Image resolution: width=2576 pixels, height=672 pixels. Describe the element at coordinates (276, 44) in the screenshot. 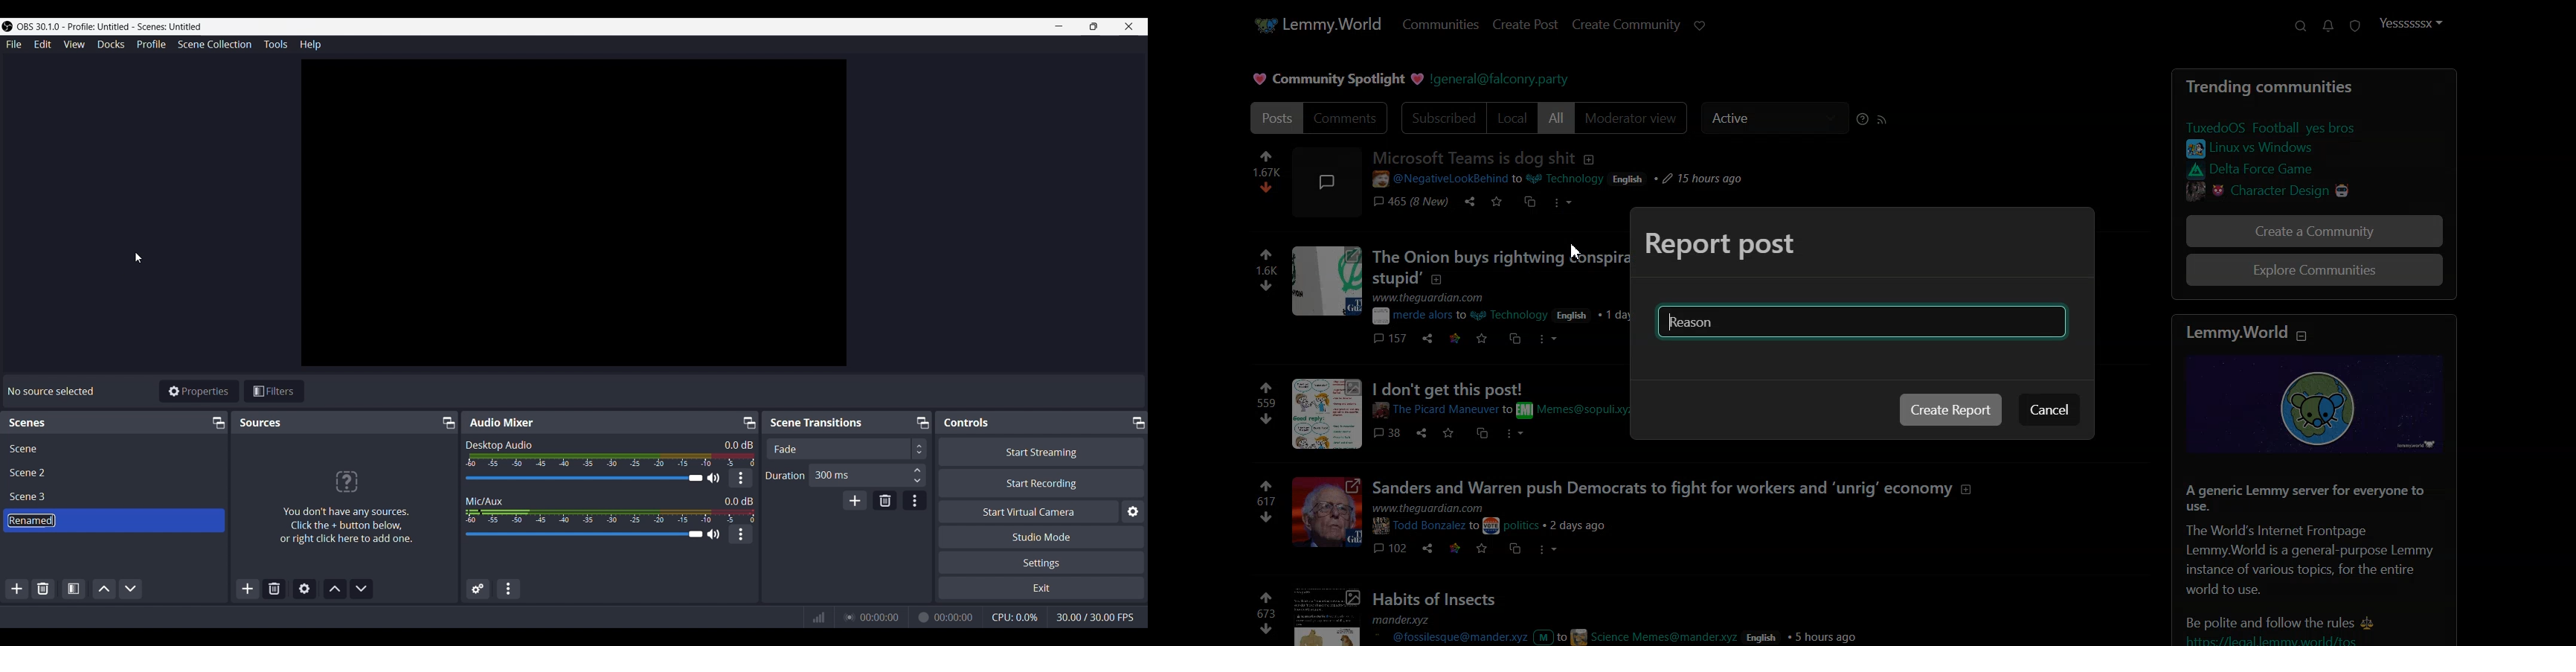

I see `Tools` at that location.